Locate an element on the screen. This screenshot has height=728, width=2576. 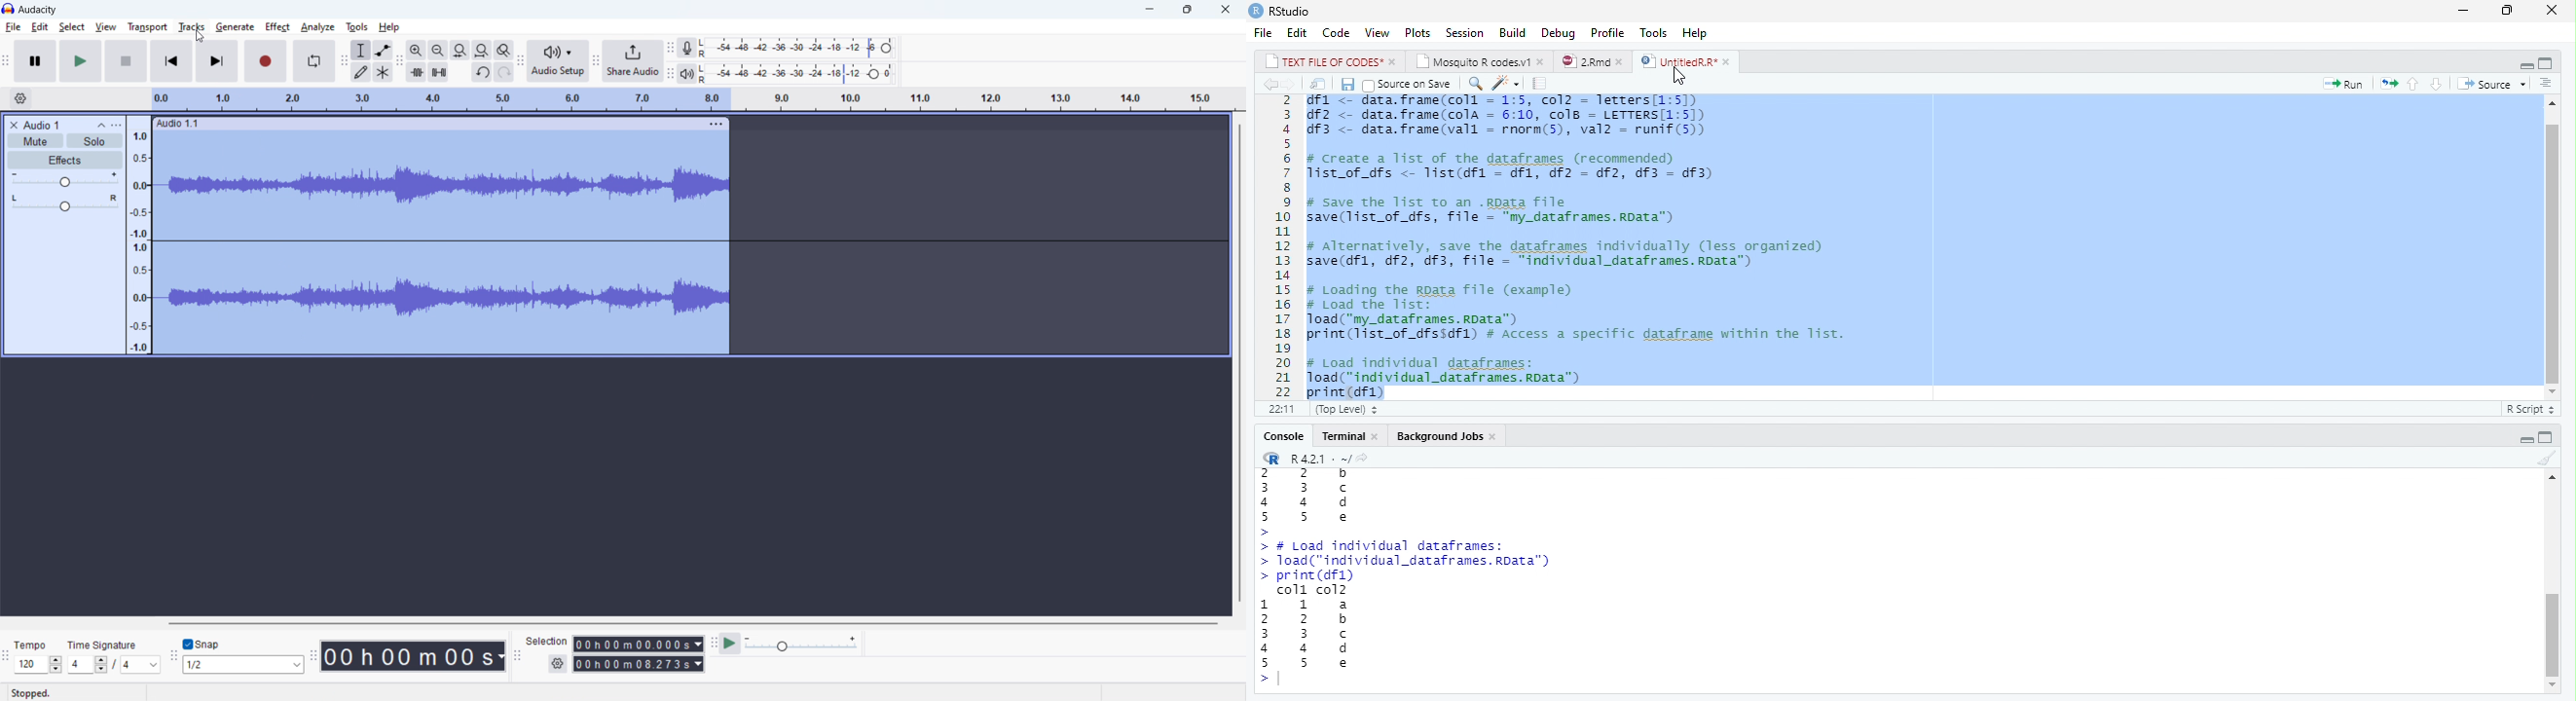
share audio is located at coordinates (633, 61).